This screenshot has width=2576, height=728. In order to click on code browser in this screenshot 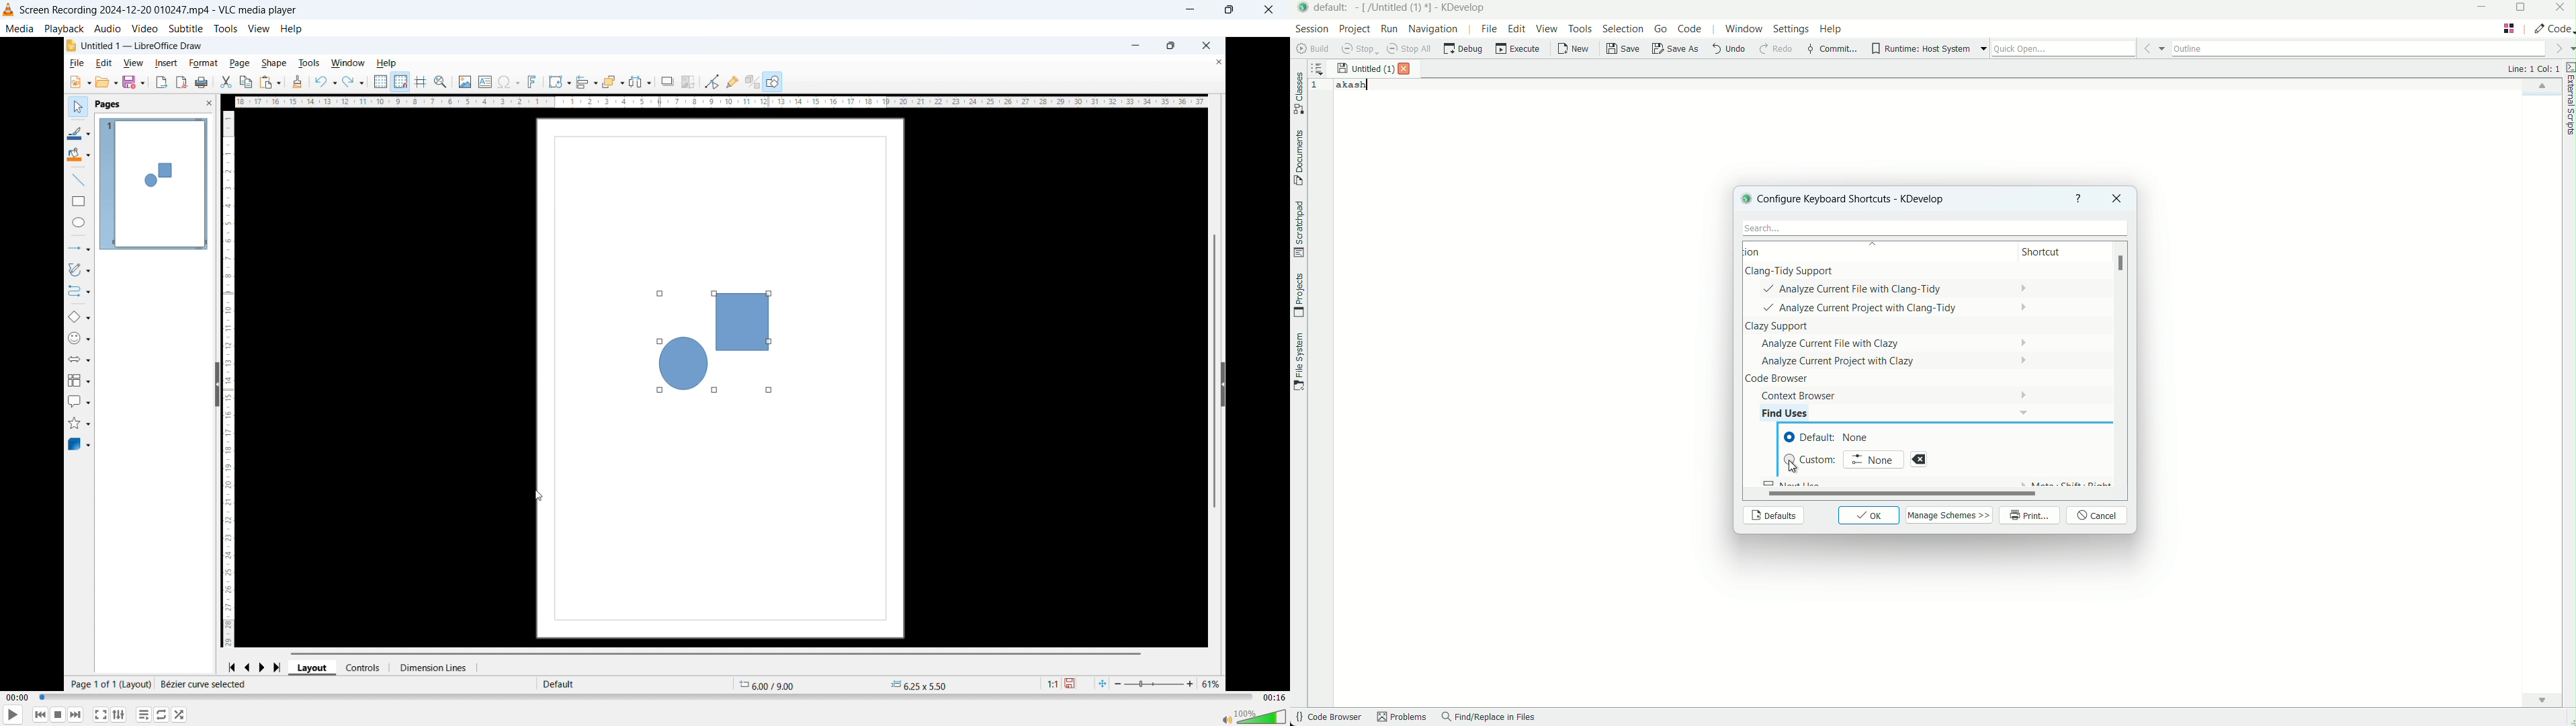, I will do `click(1327, 718)`.